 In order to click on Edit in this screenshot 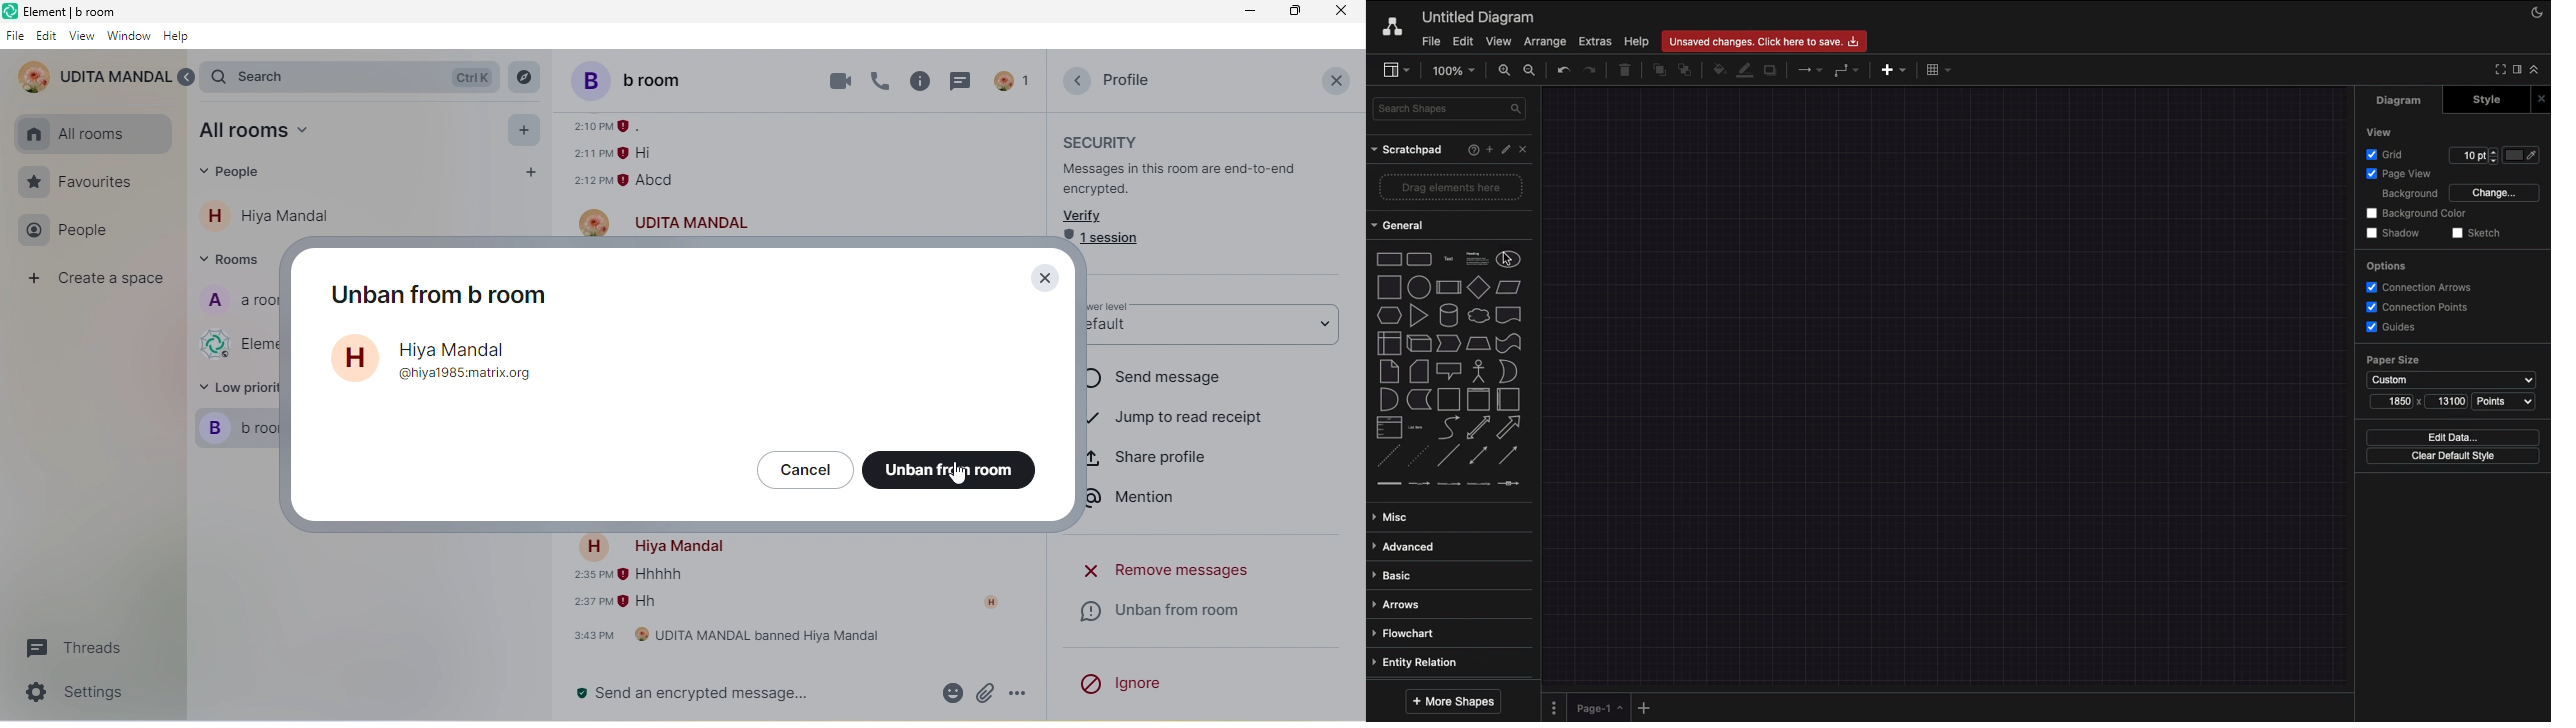, I will do `click(1508, 150)`.